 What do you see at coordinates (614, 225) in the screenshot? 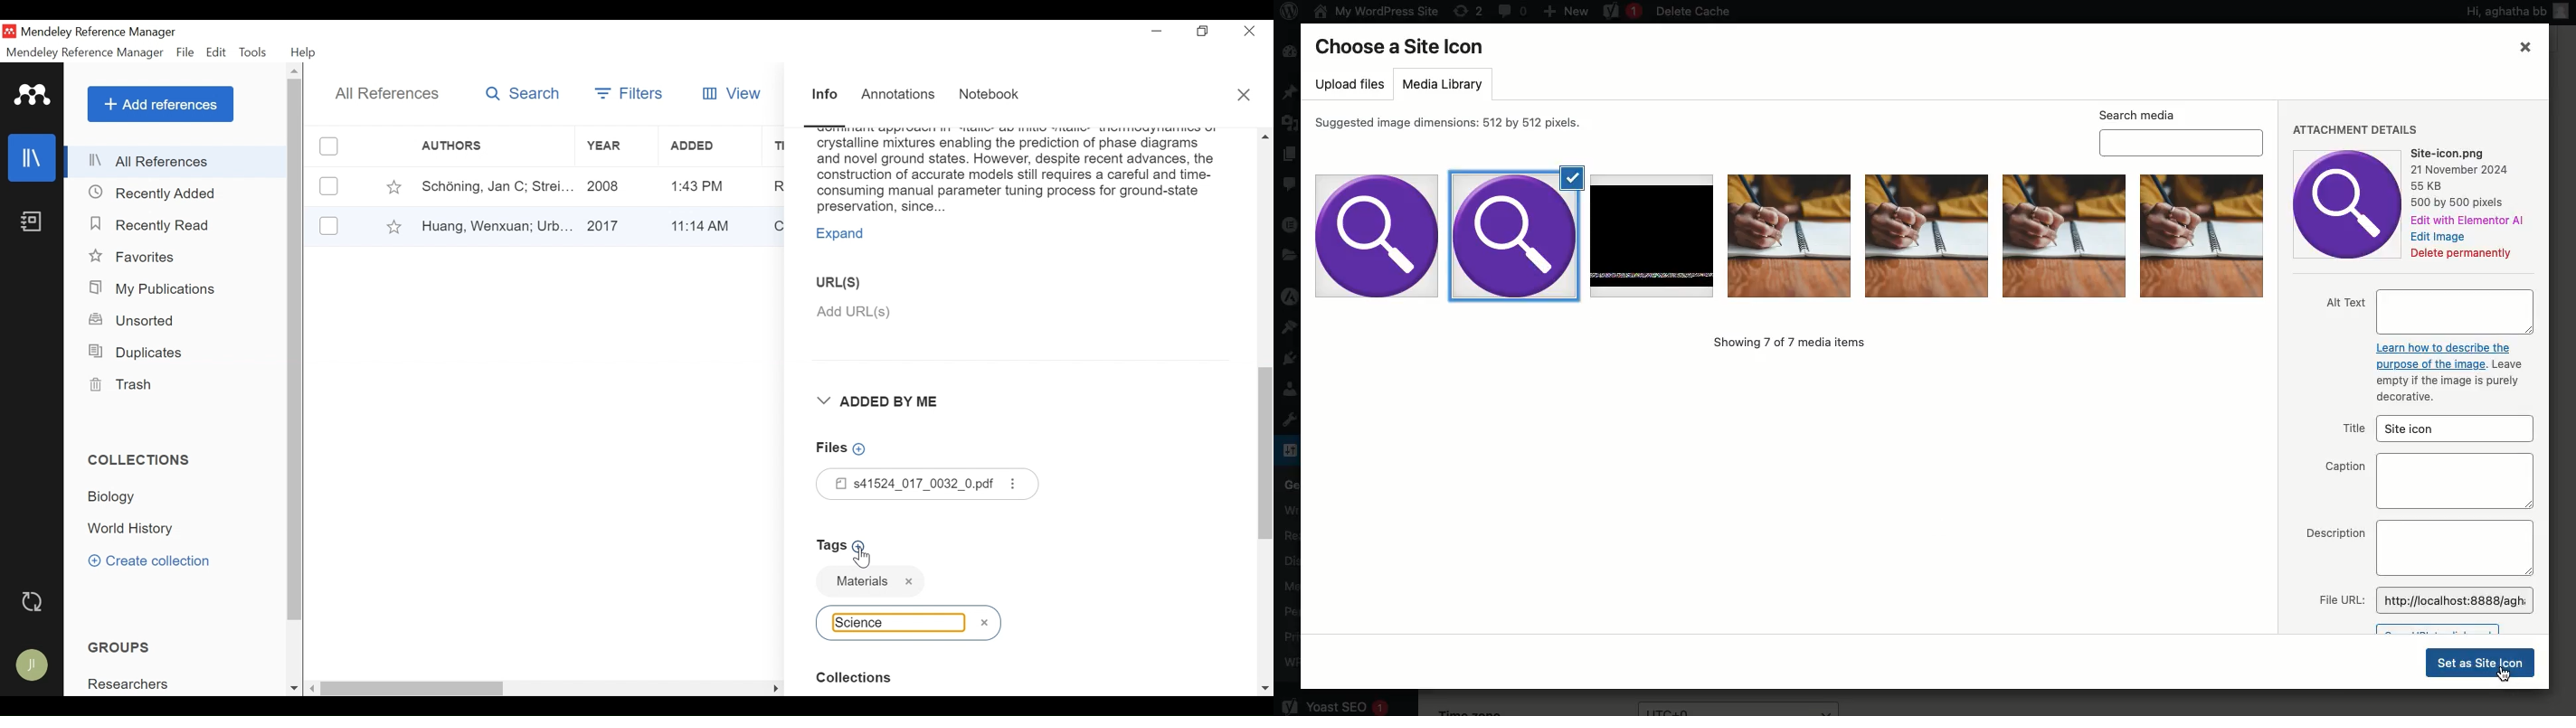
I see `Year` at bounding box center [614, 225].